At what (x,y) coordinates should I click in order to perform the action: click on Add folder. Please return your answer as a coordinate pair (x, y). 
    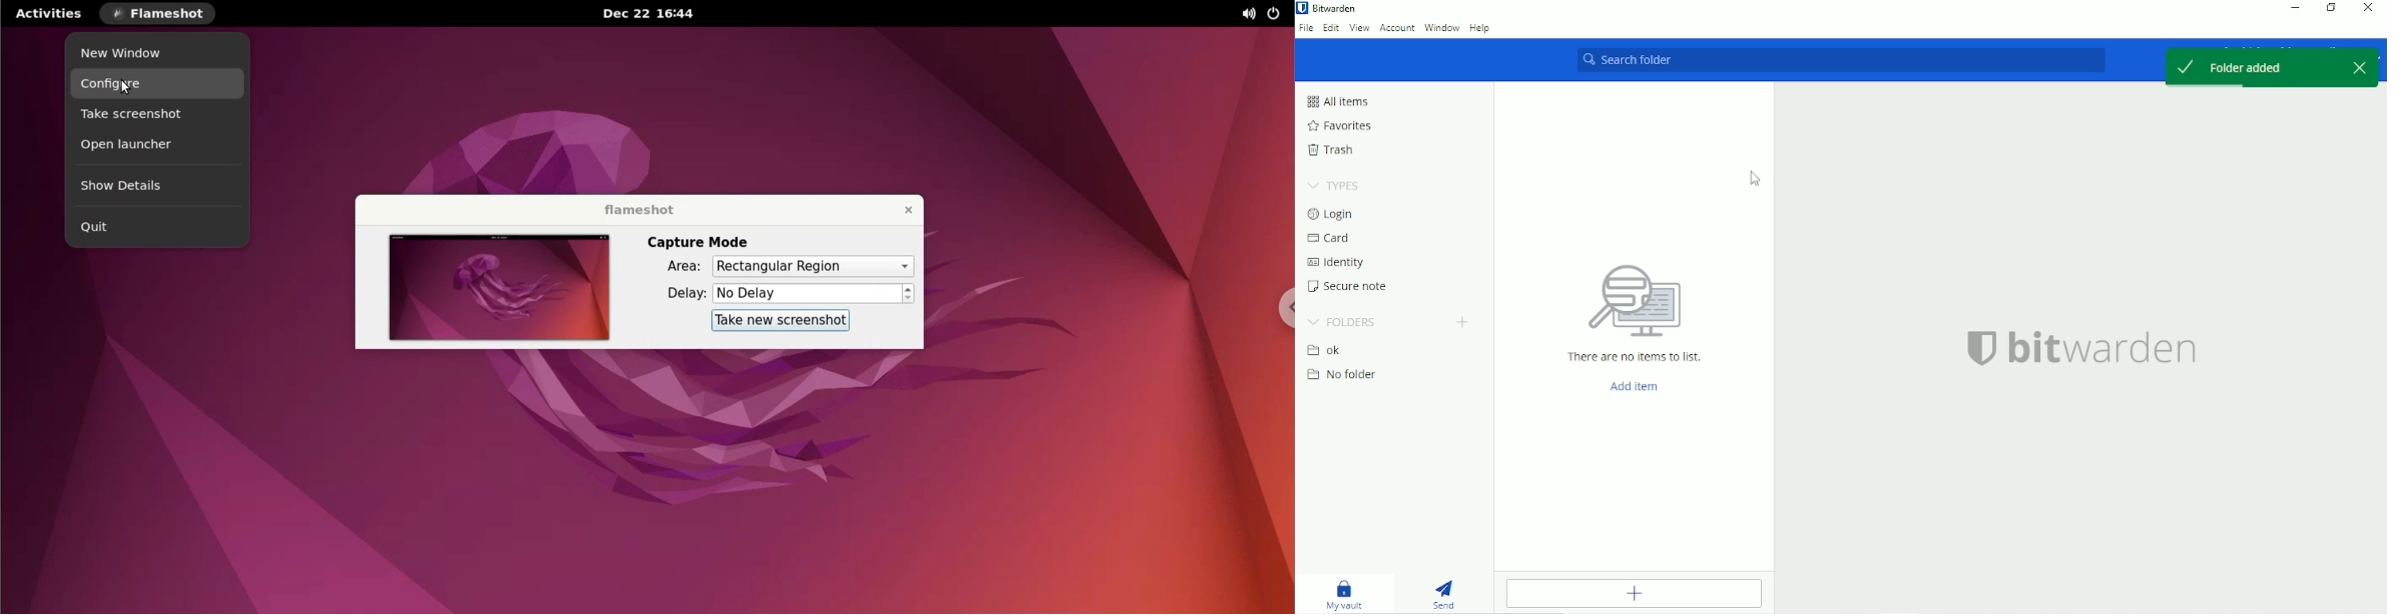
    Looking at the image, I should click on (1463, 322).